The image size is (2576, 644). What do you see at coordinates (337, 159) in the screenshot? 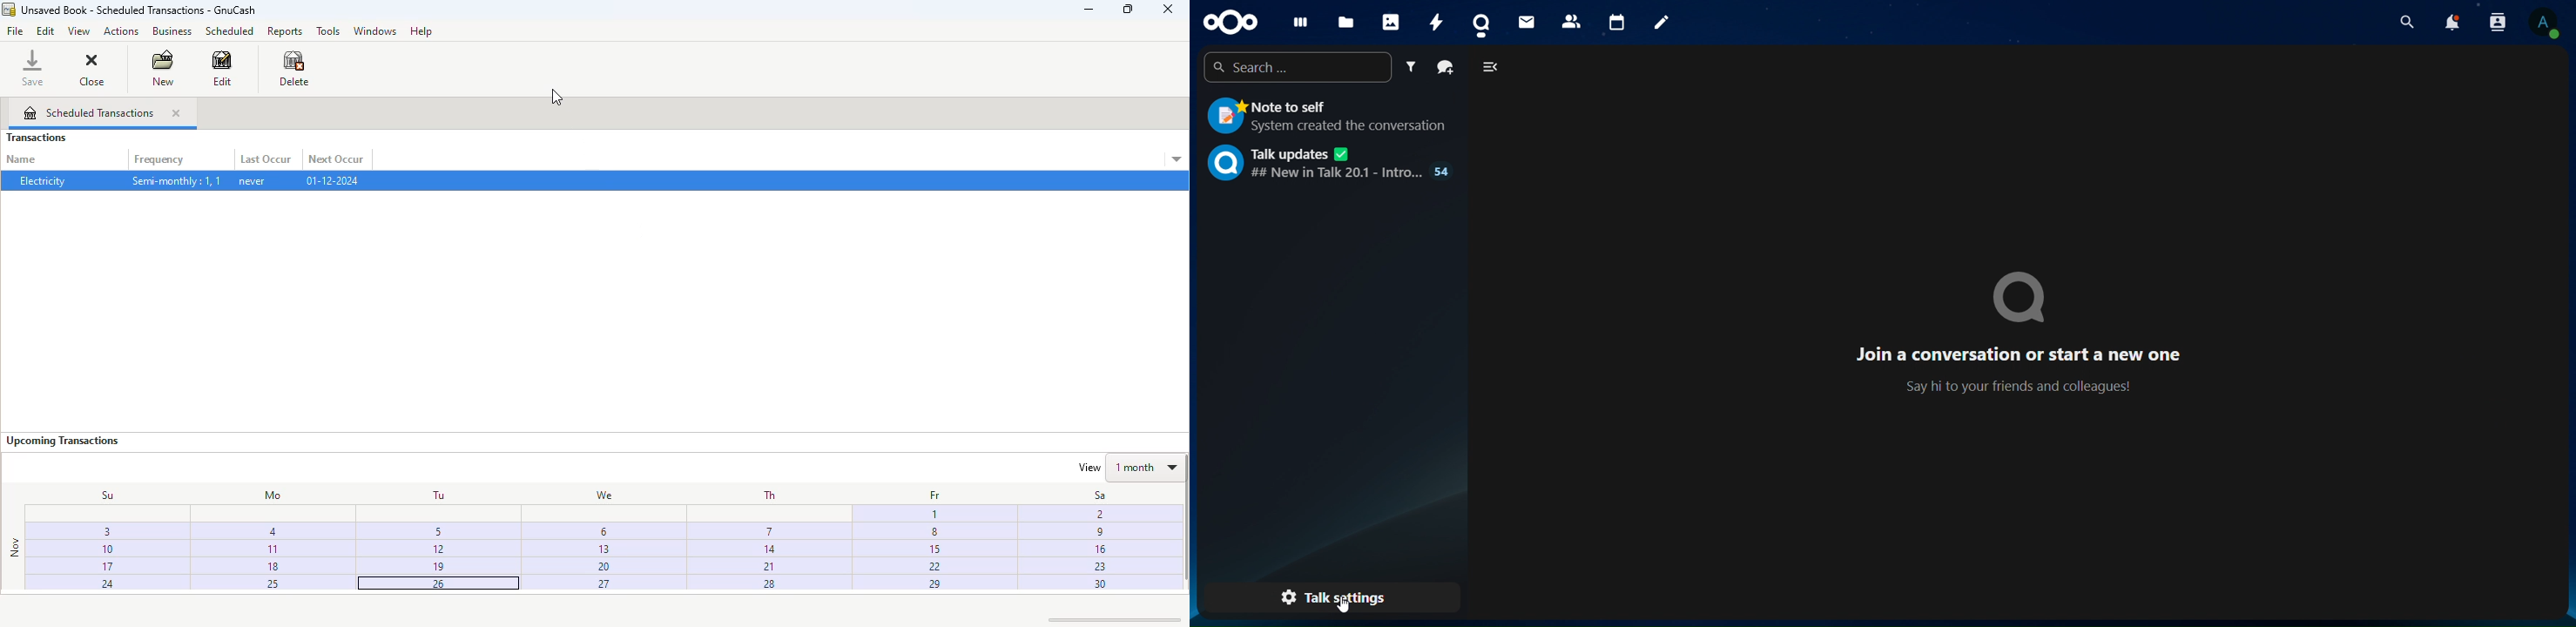
I see `next occur` at bounding box center [337, 159].